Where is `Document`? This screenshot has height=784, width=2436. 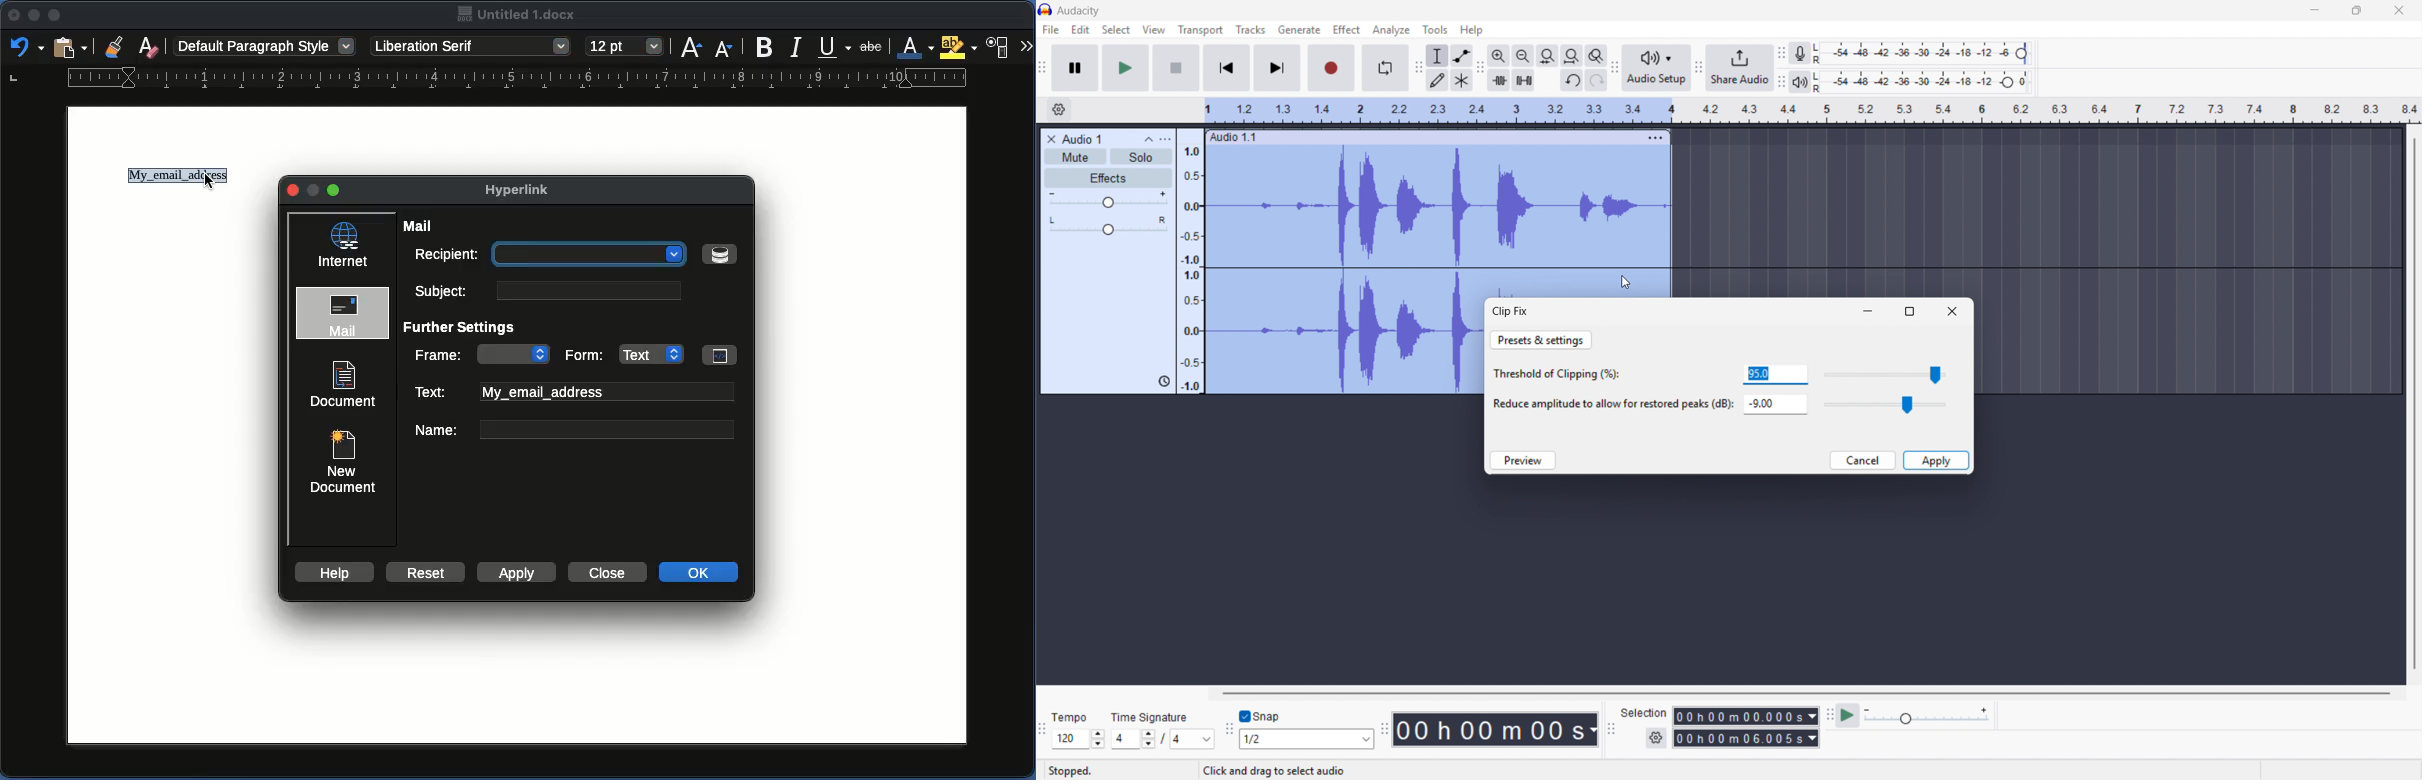 Document is located at coordinates (344, 384).